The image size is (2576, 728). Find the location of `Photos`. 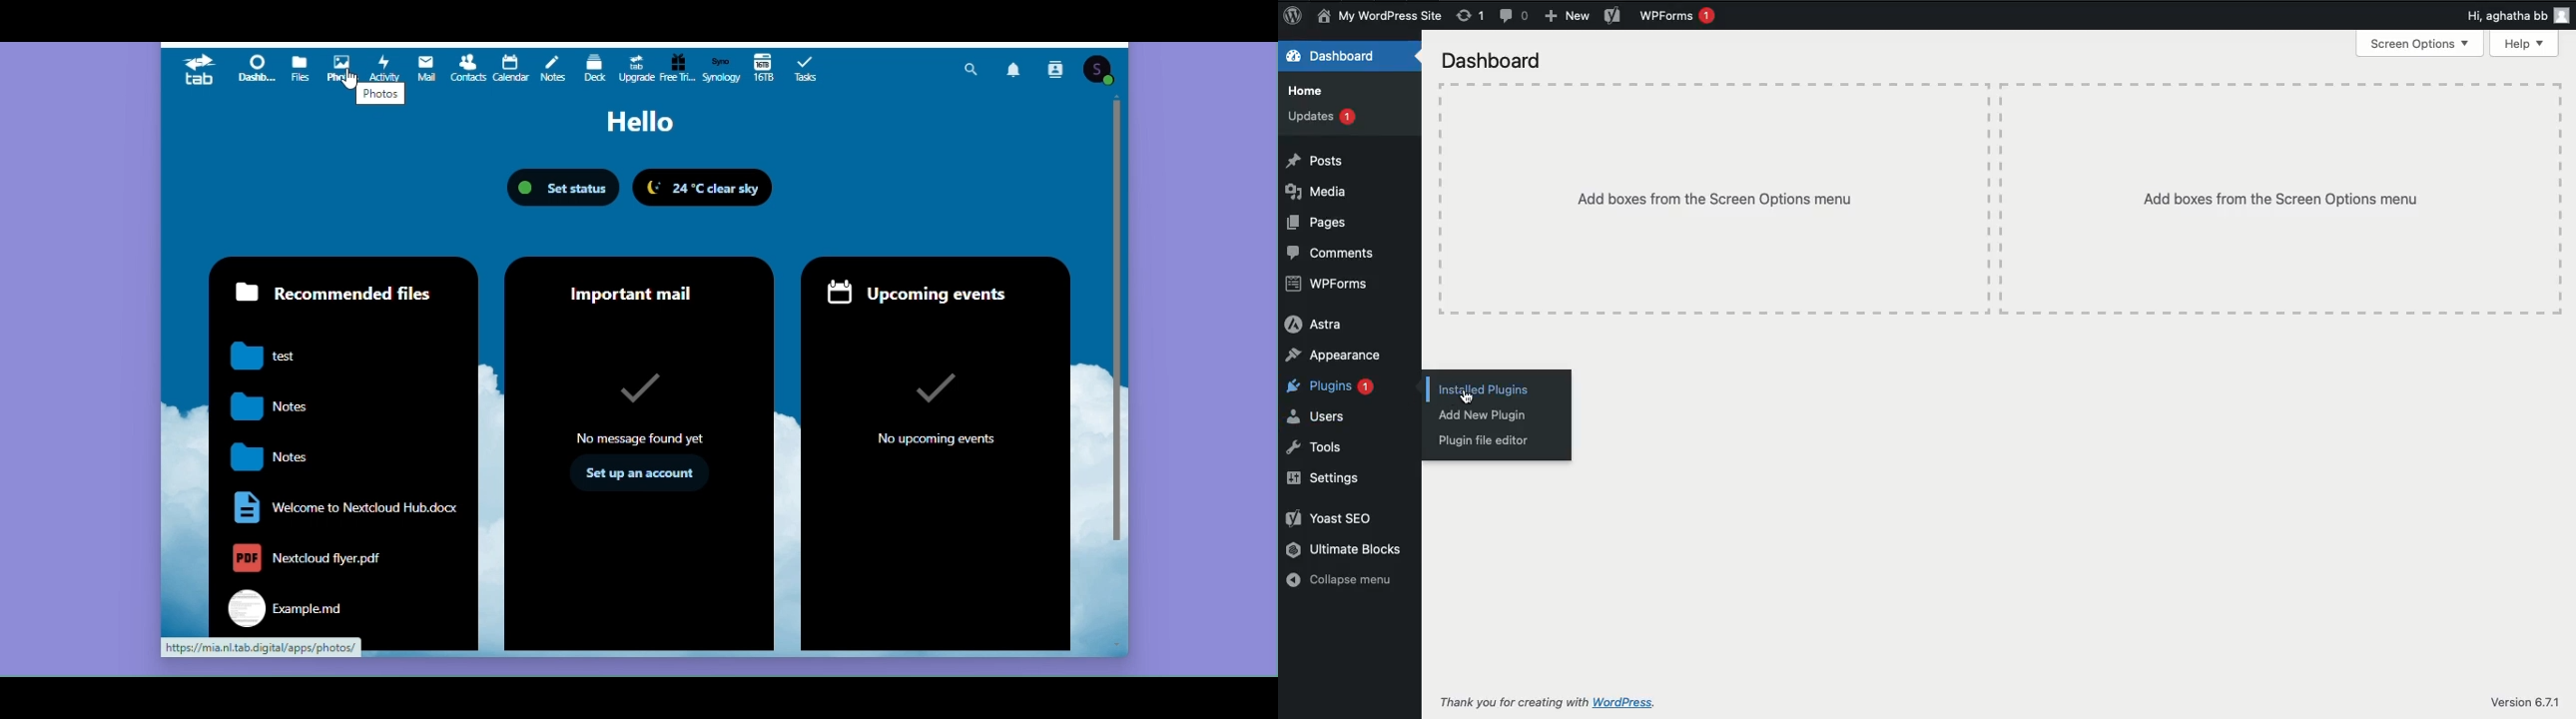

Photos is located at coordinates (381, 97).